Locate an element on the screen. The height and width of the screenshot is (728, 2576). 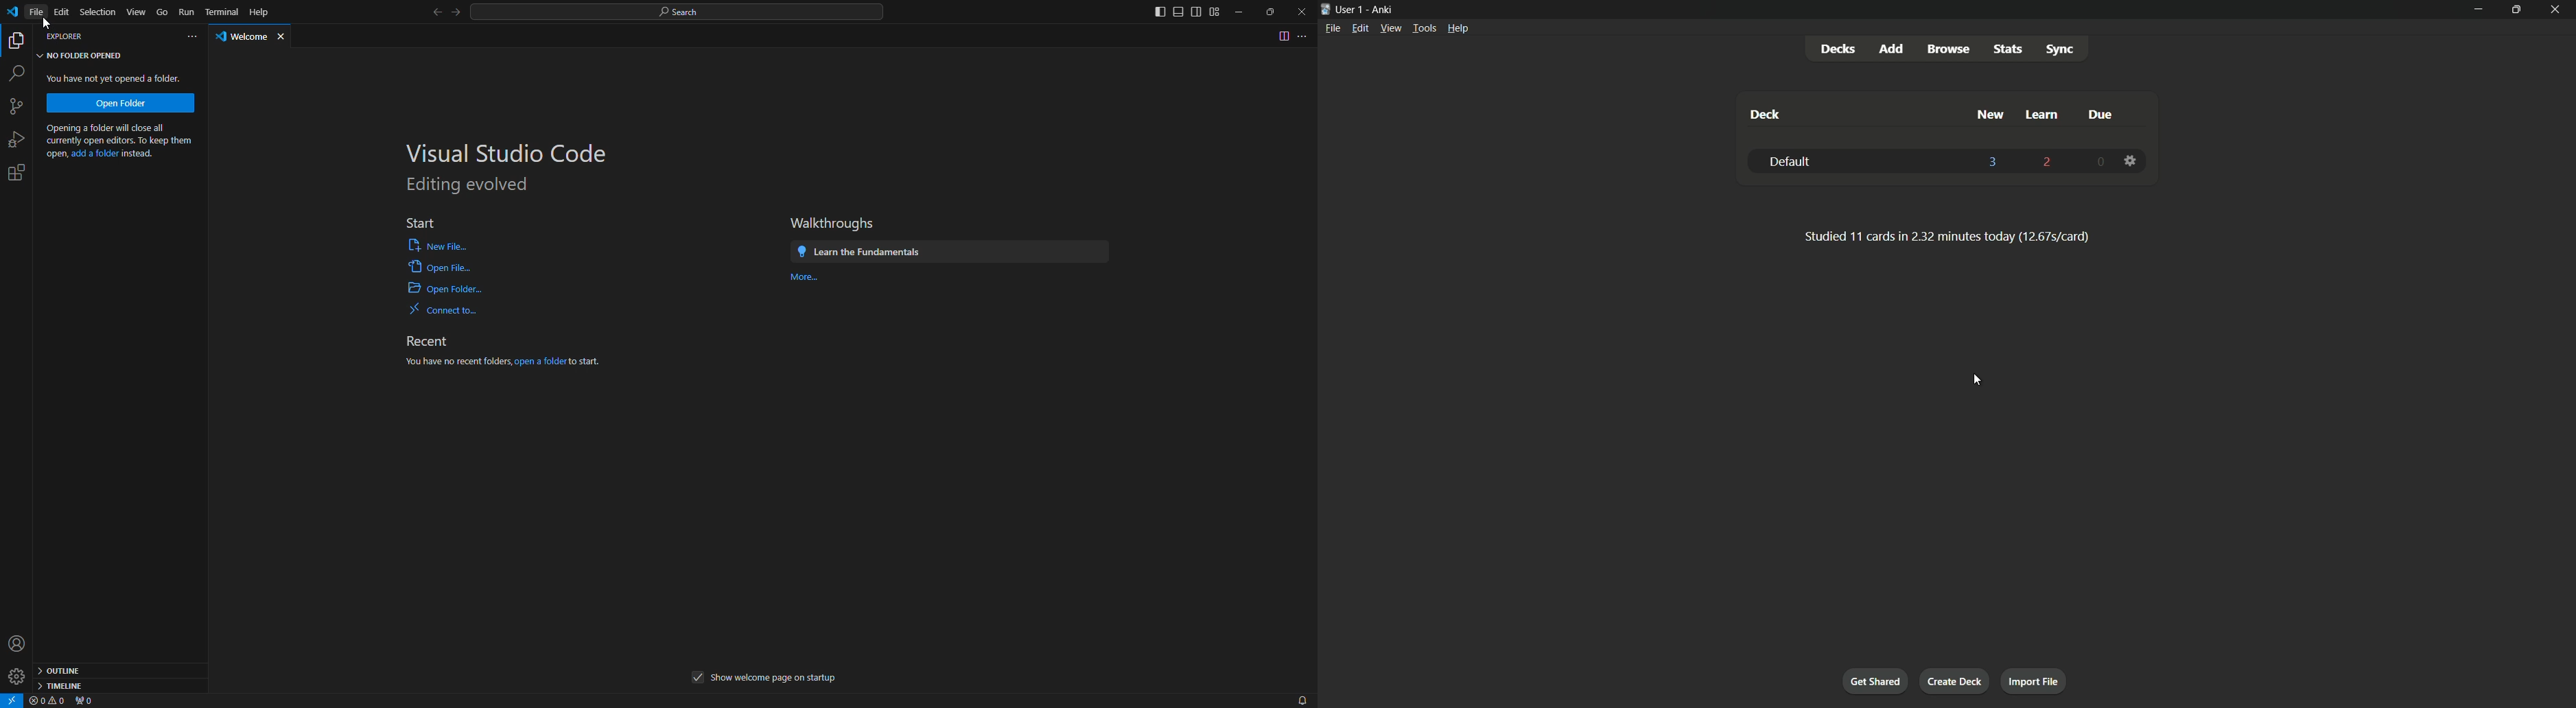
help is located at coordinates (260, 12).